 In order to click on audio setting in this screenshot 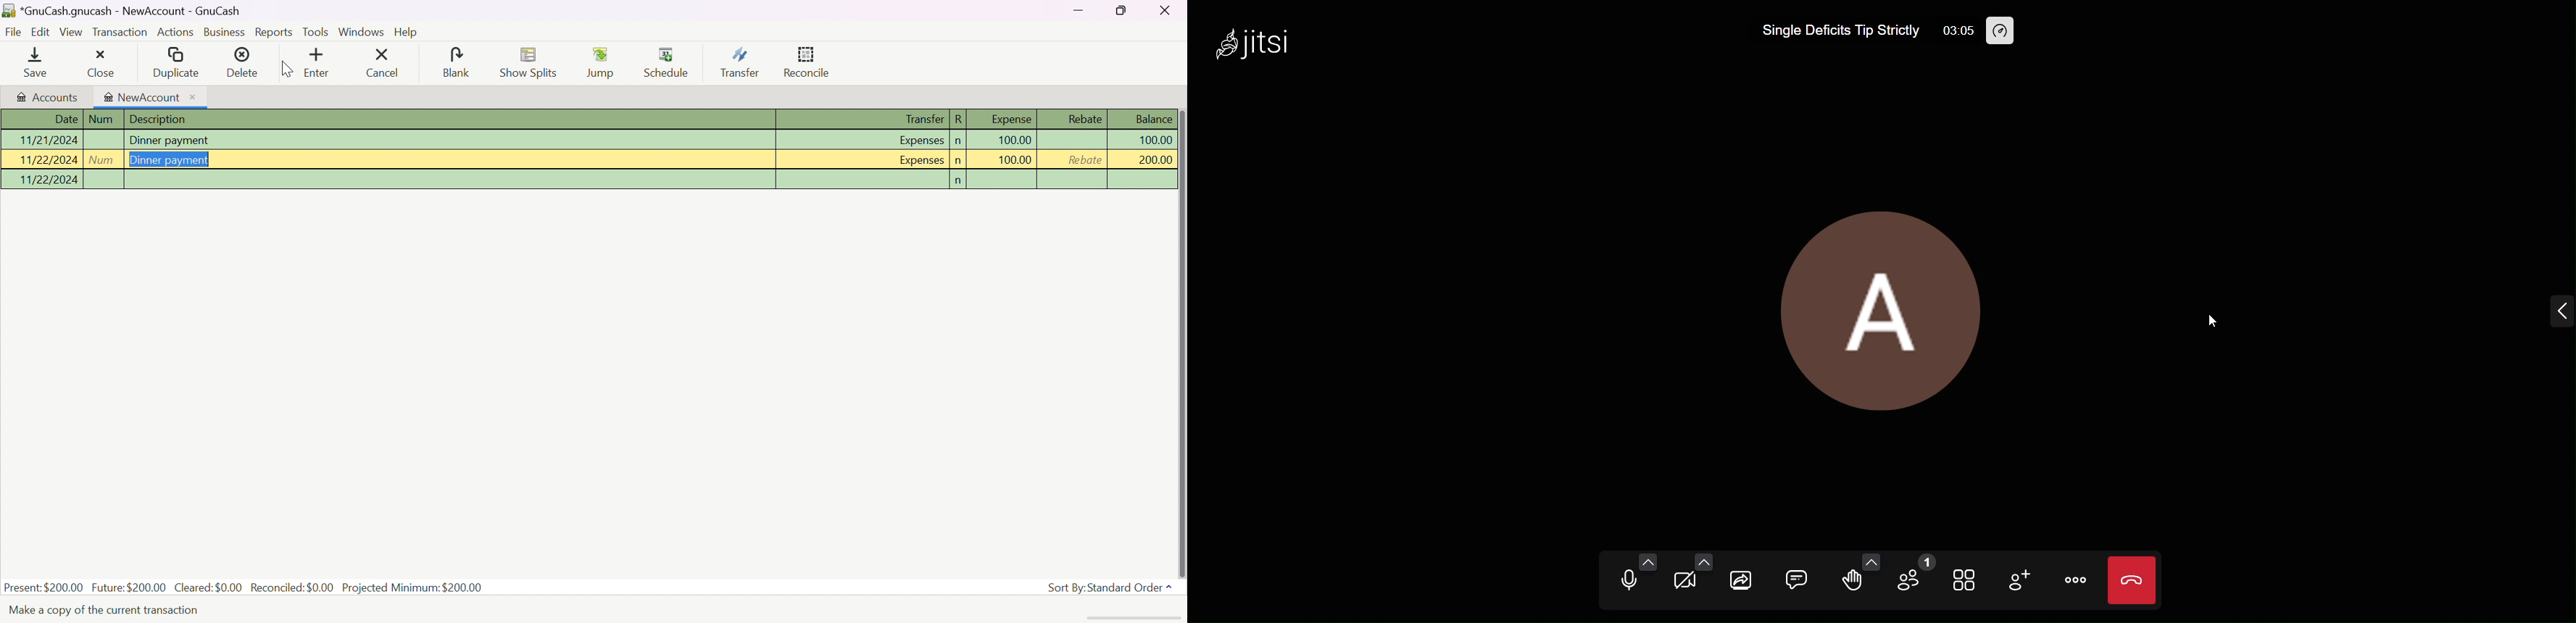, I will do `click(1648, 561)`.